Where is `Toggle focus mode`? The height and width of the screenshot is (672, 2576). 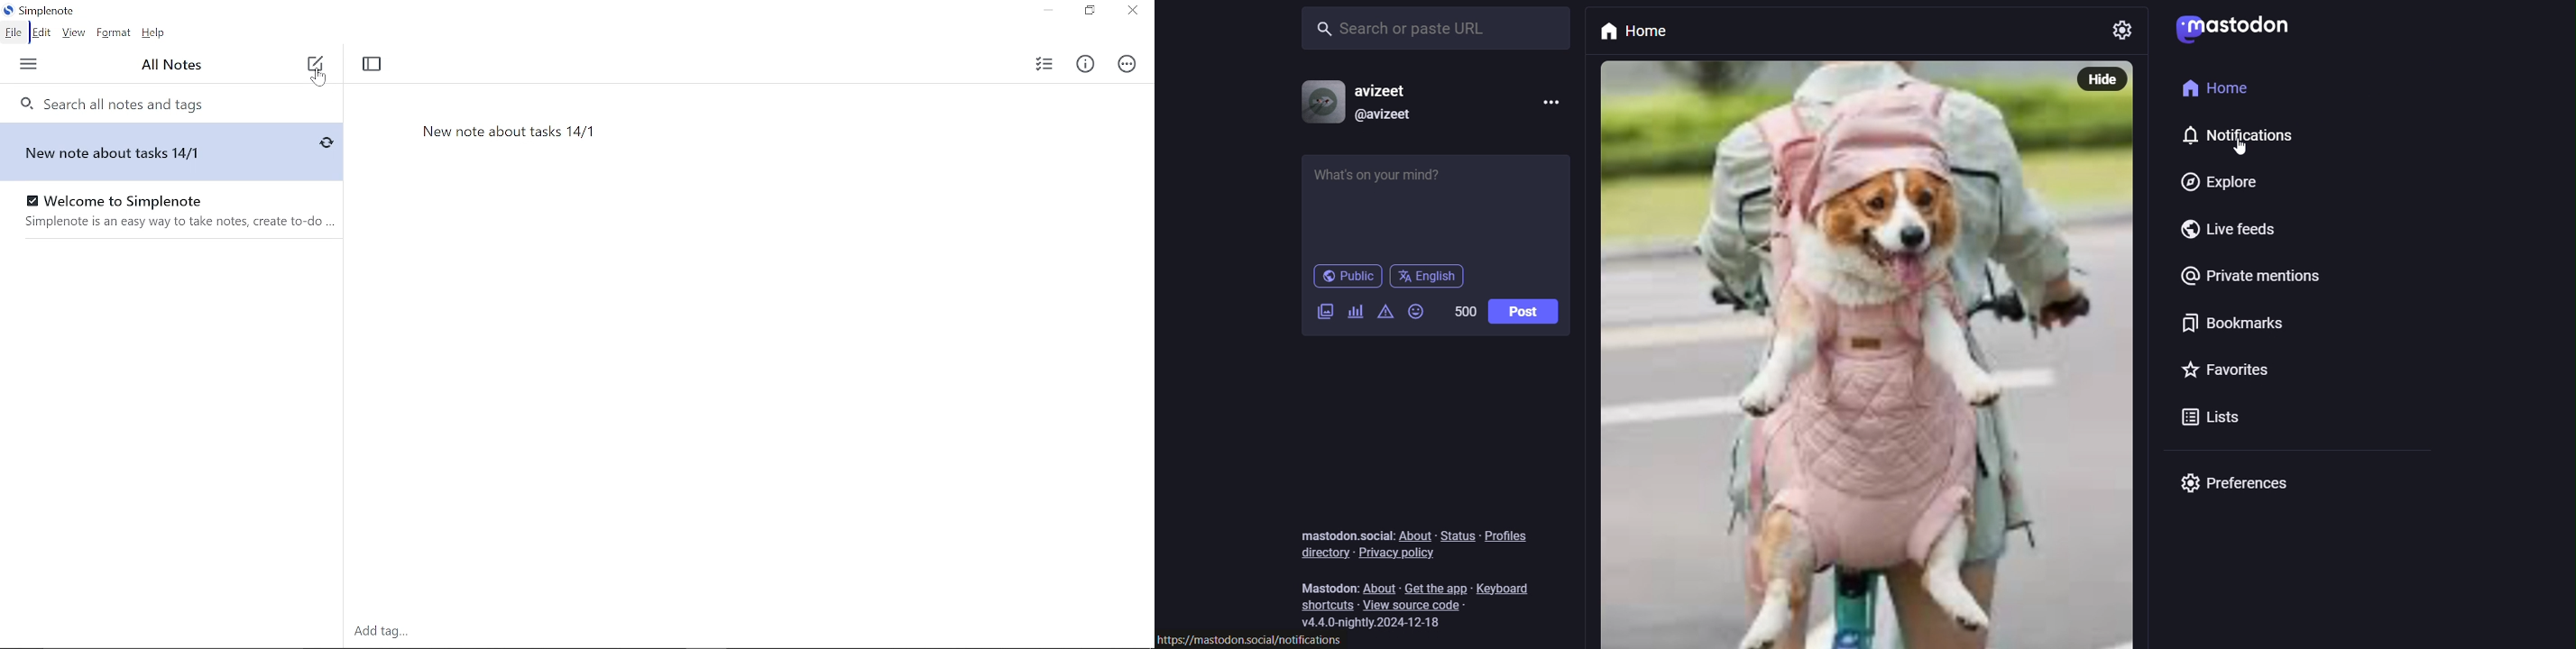
Toggle focus mode is located at coordinates (373, 65).